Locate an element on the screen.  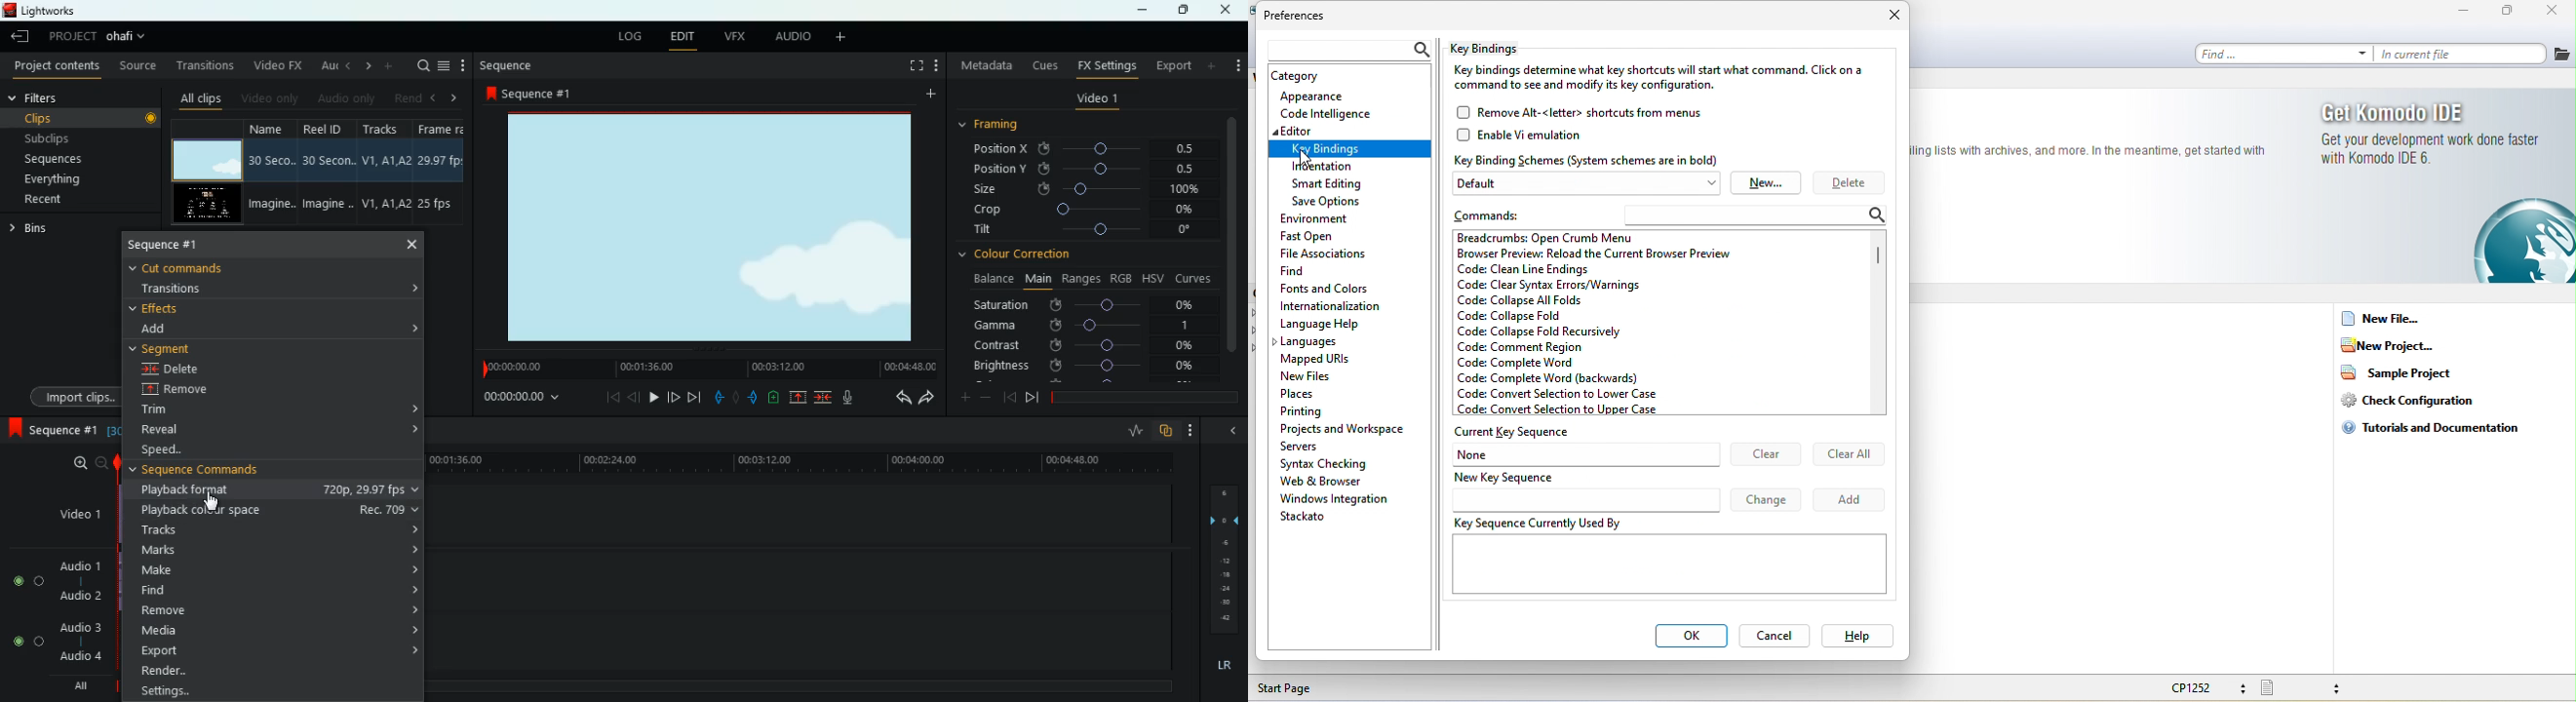
minus is located at coordinates (985, 397).